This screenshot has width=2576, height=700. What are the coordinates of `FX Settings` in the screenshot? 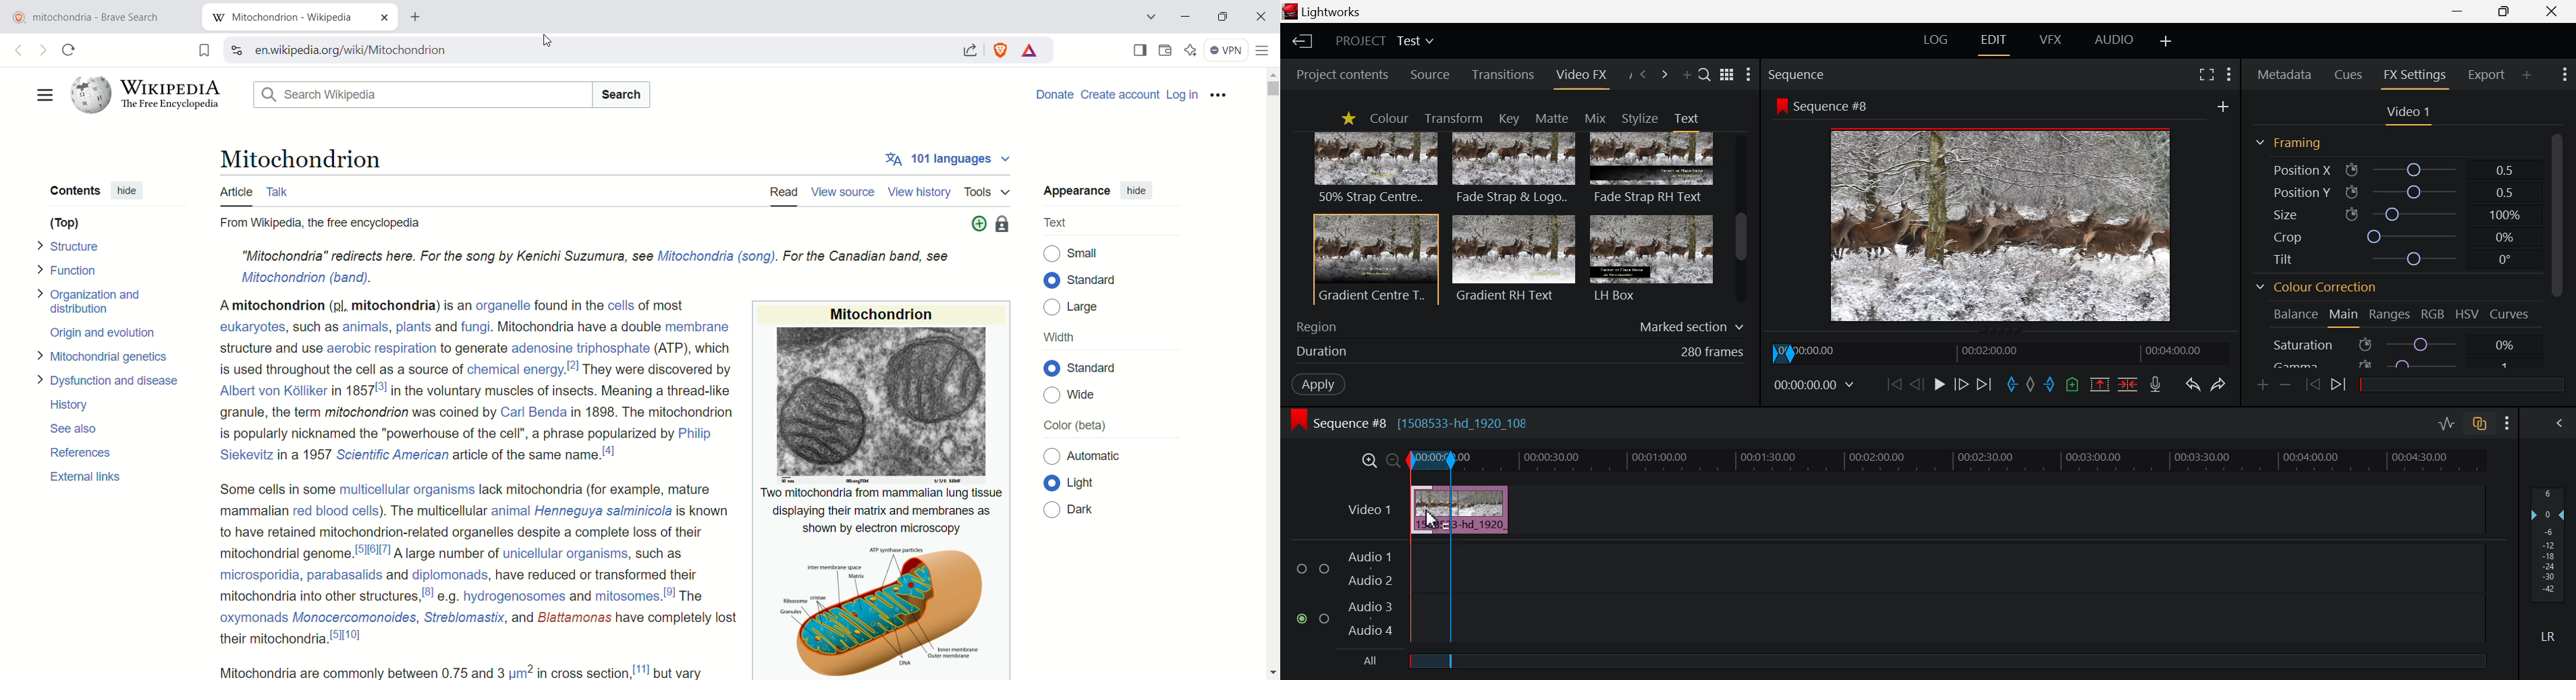 It's located at (2414, 75).